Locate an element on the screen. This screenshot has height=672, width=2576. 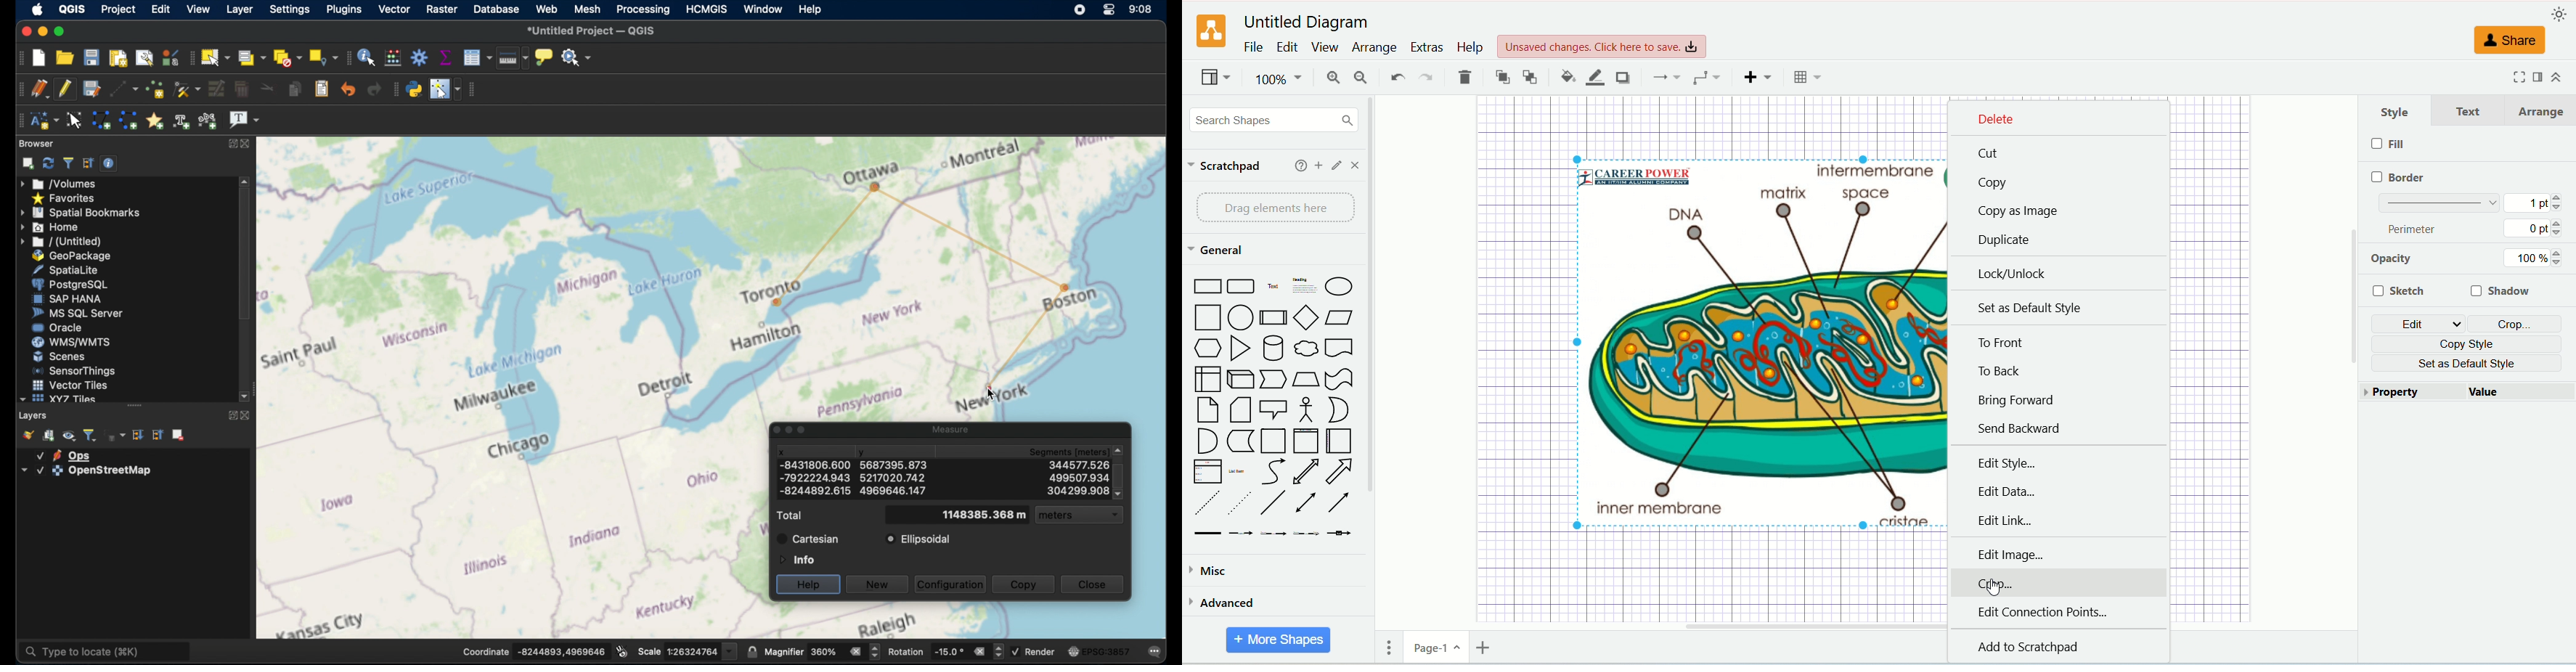
Parallelogram is located at coordinates (1342, 319).